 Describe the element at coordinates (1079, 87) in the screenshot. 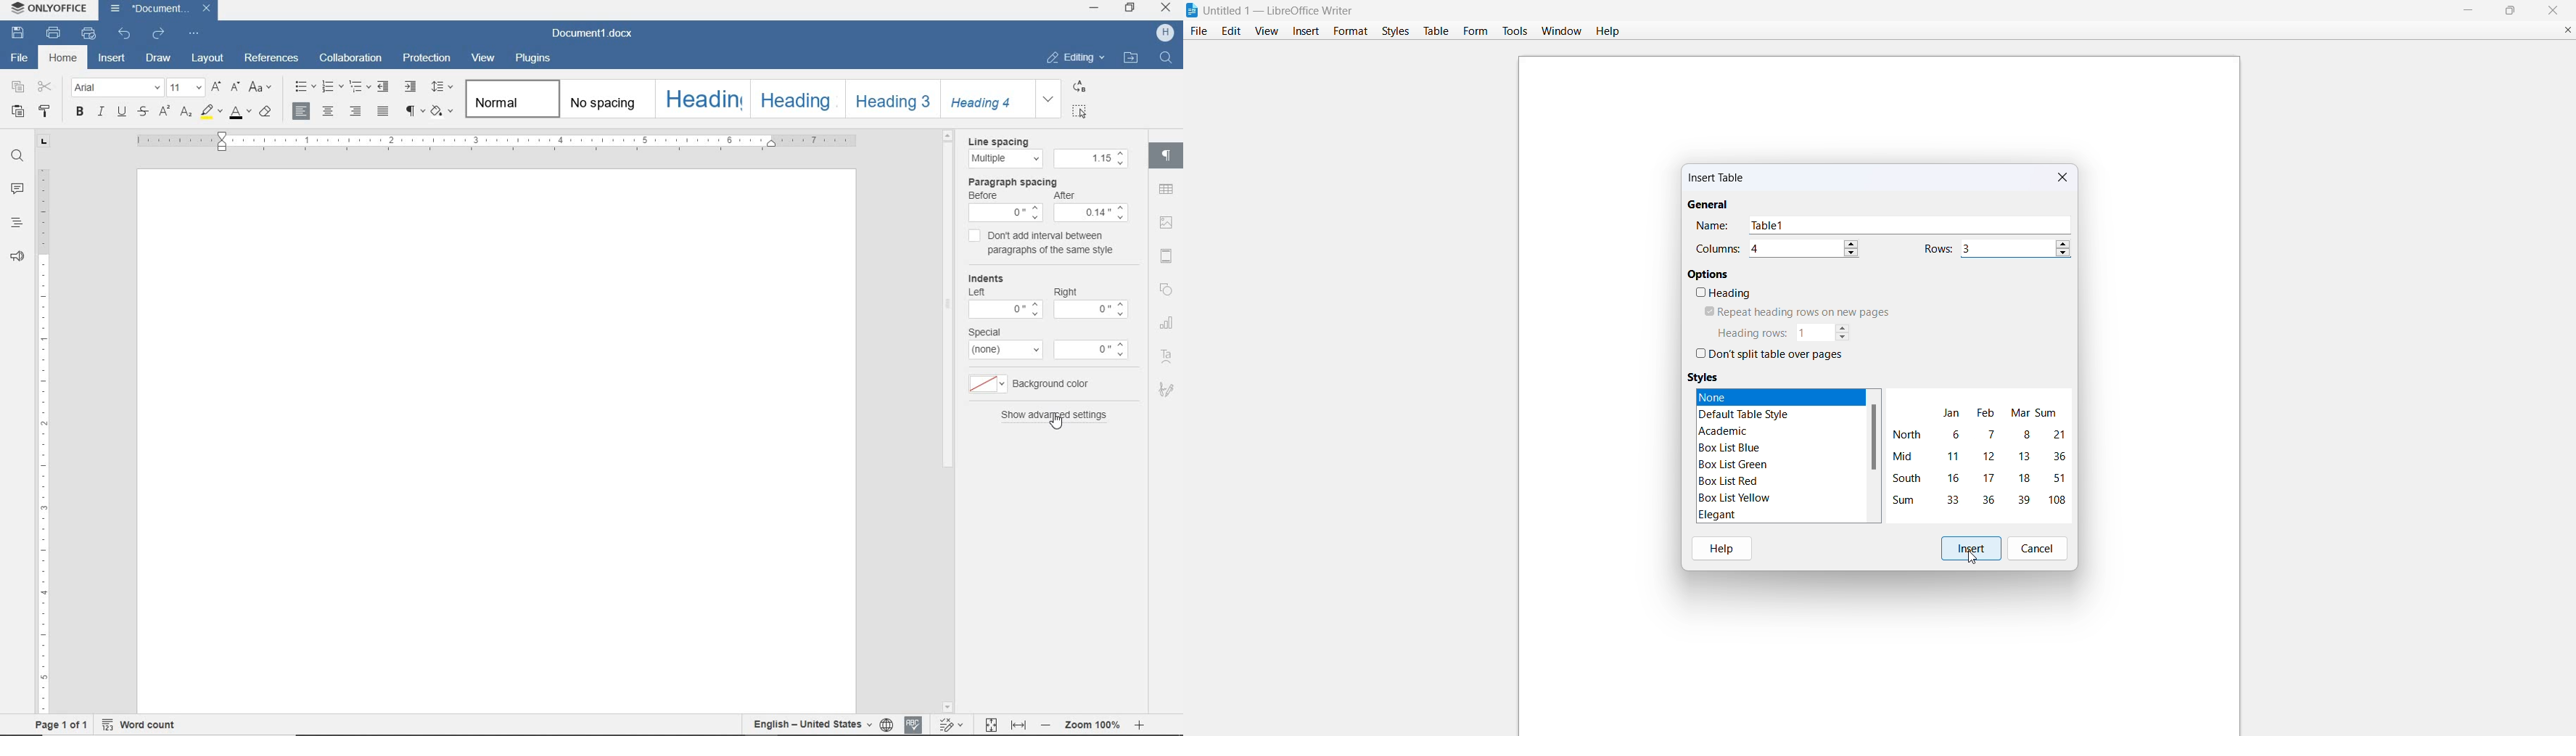

I see `REPLACE` at that location.